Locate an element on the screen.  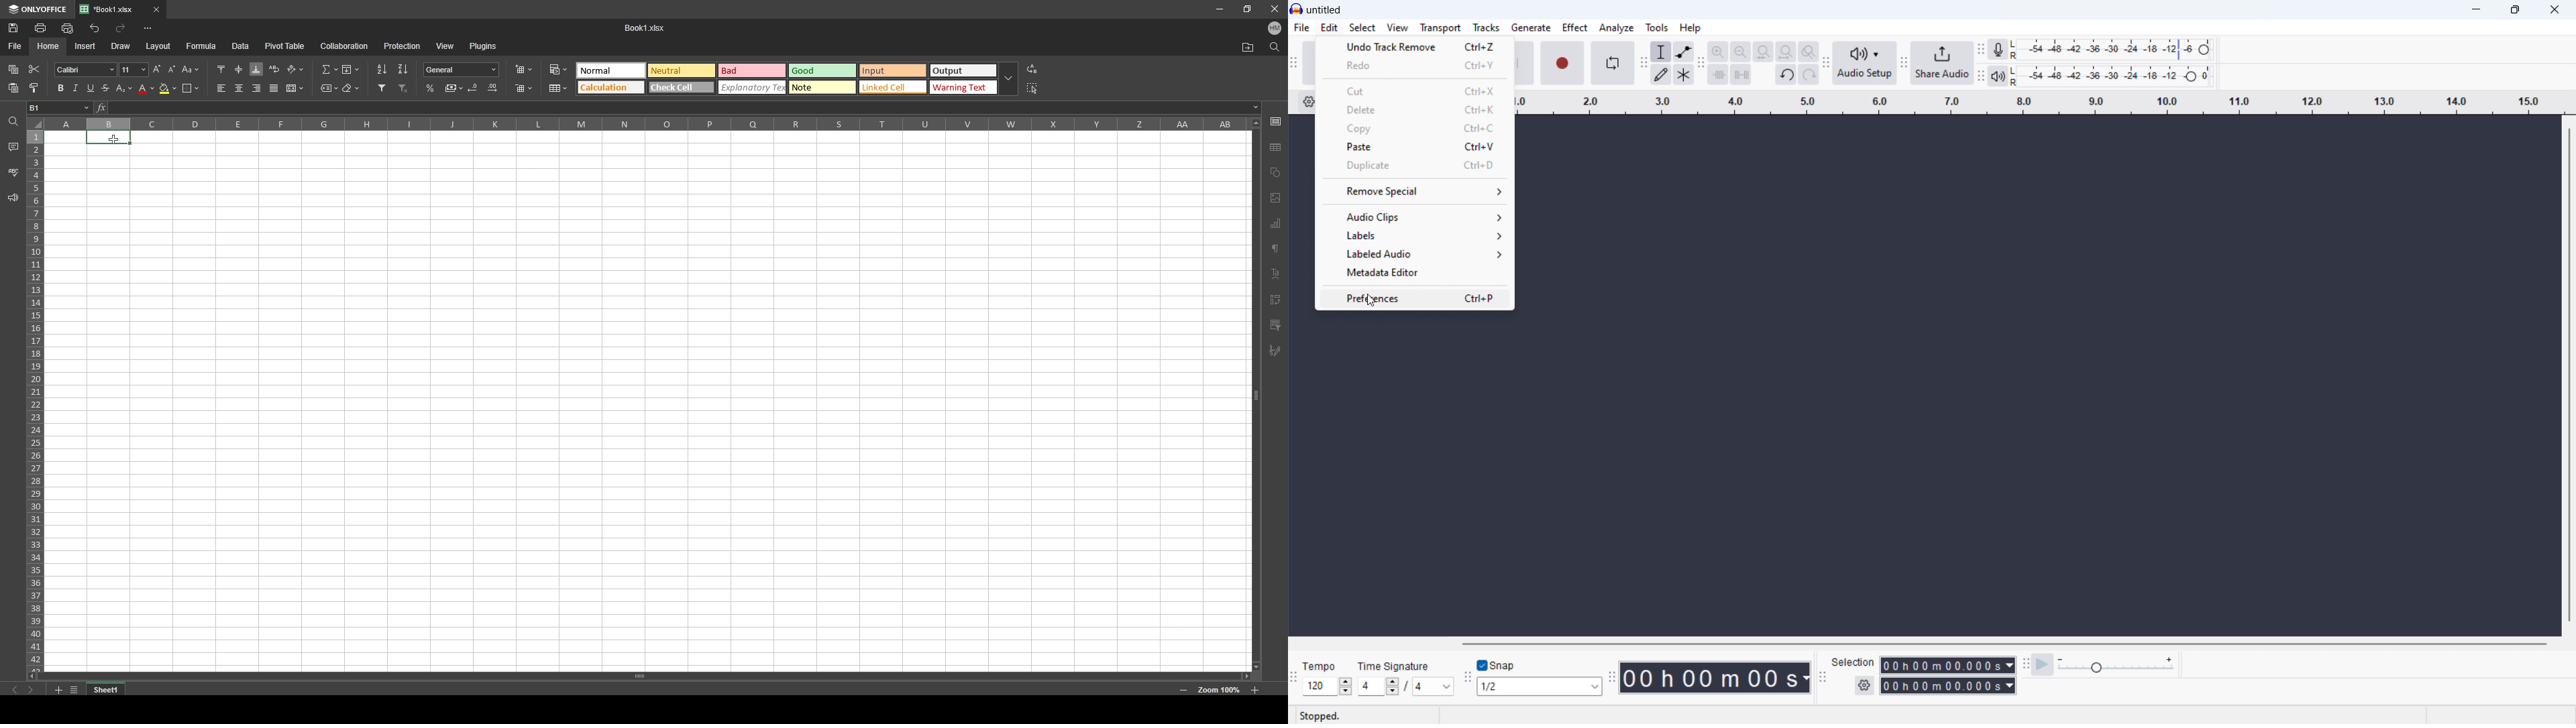
font color is located at coordinates (146, 89).